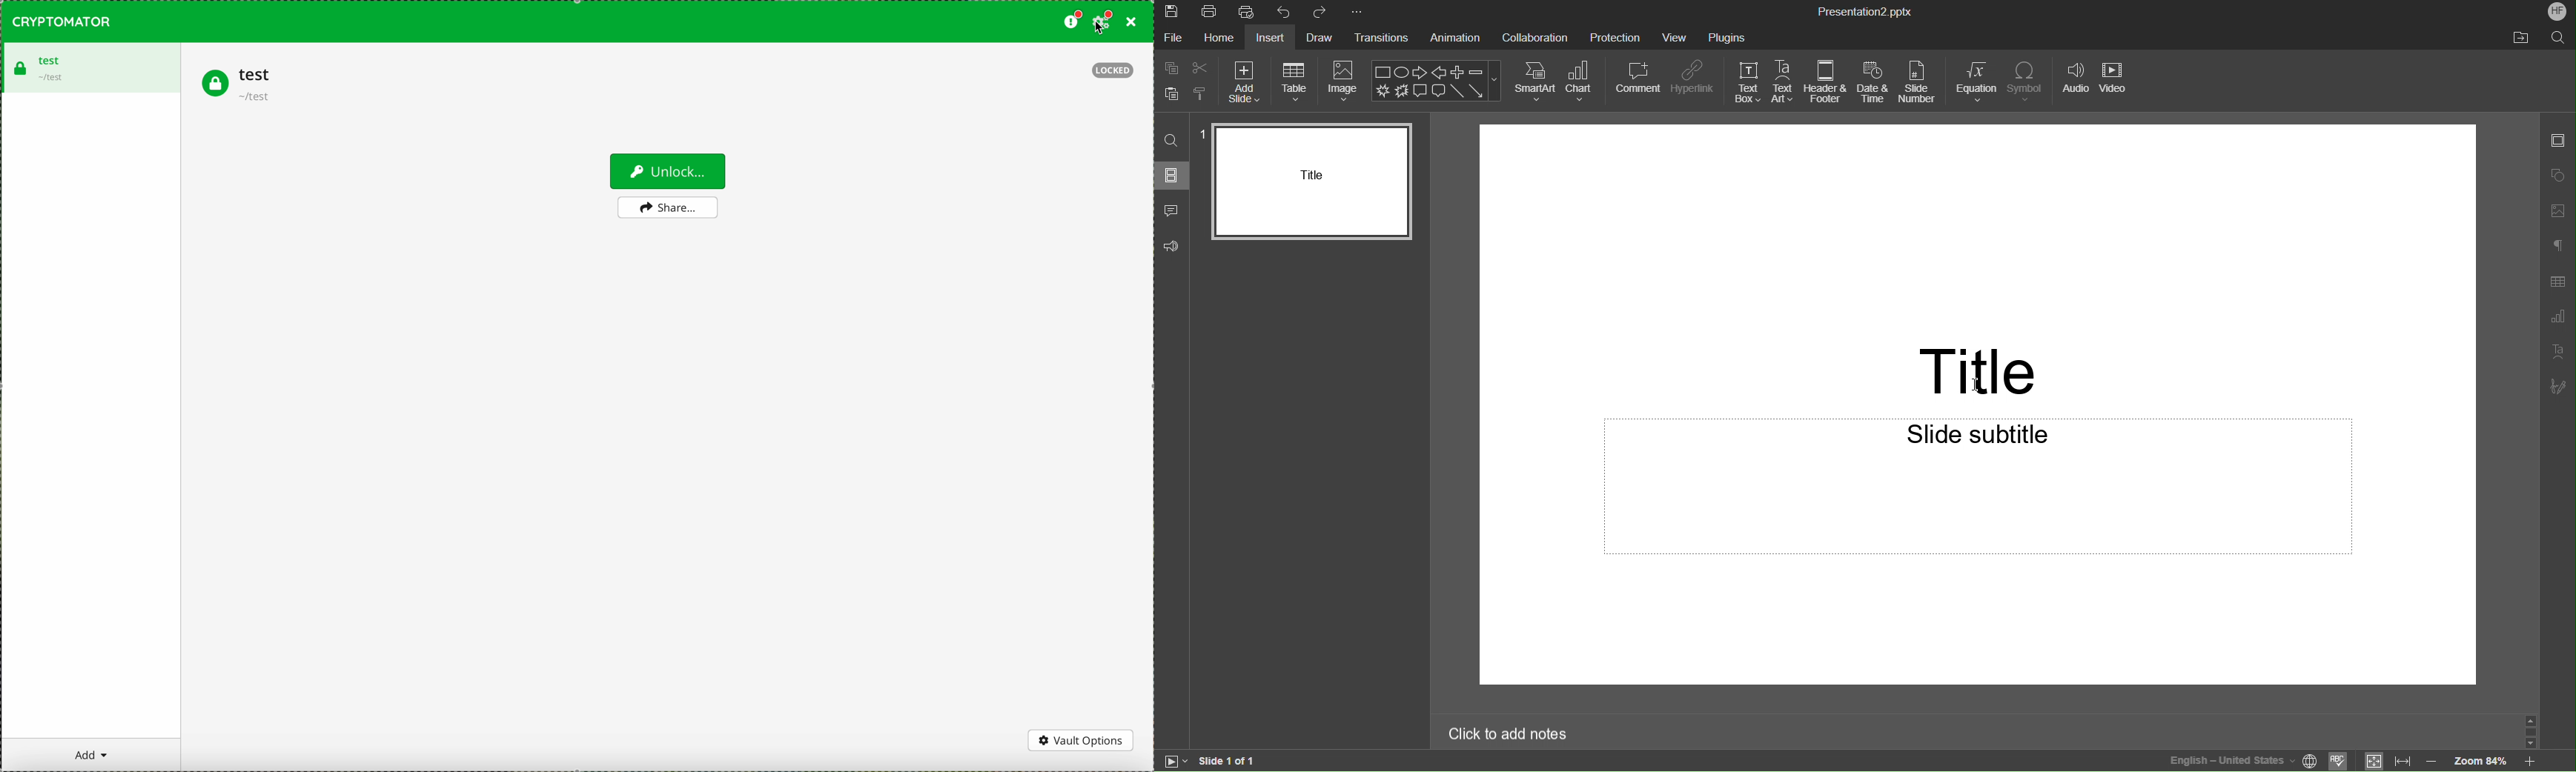 This screenshot has height=784, width=2576. I want to click on Plugins, so click(1728, 36).